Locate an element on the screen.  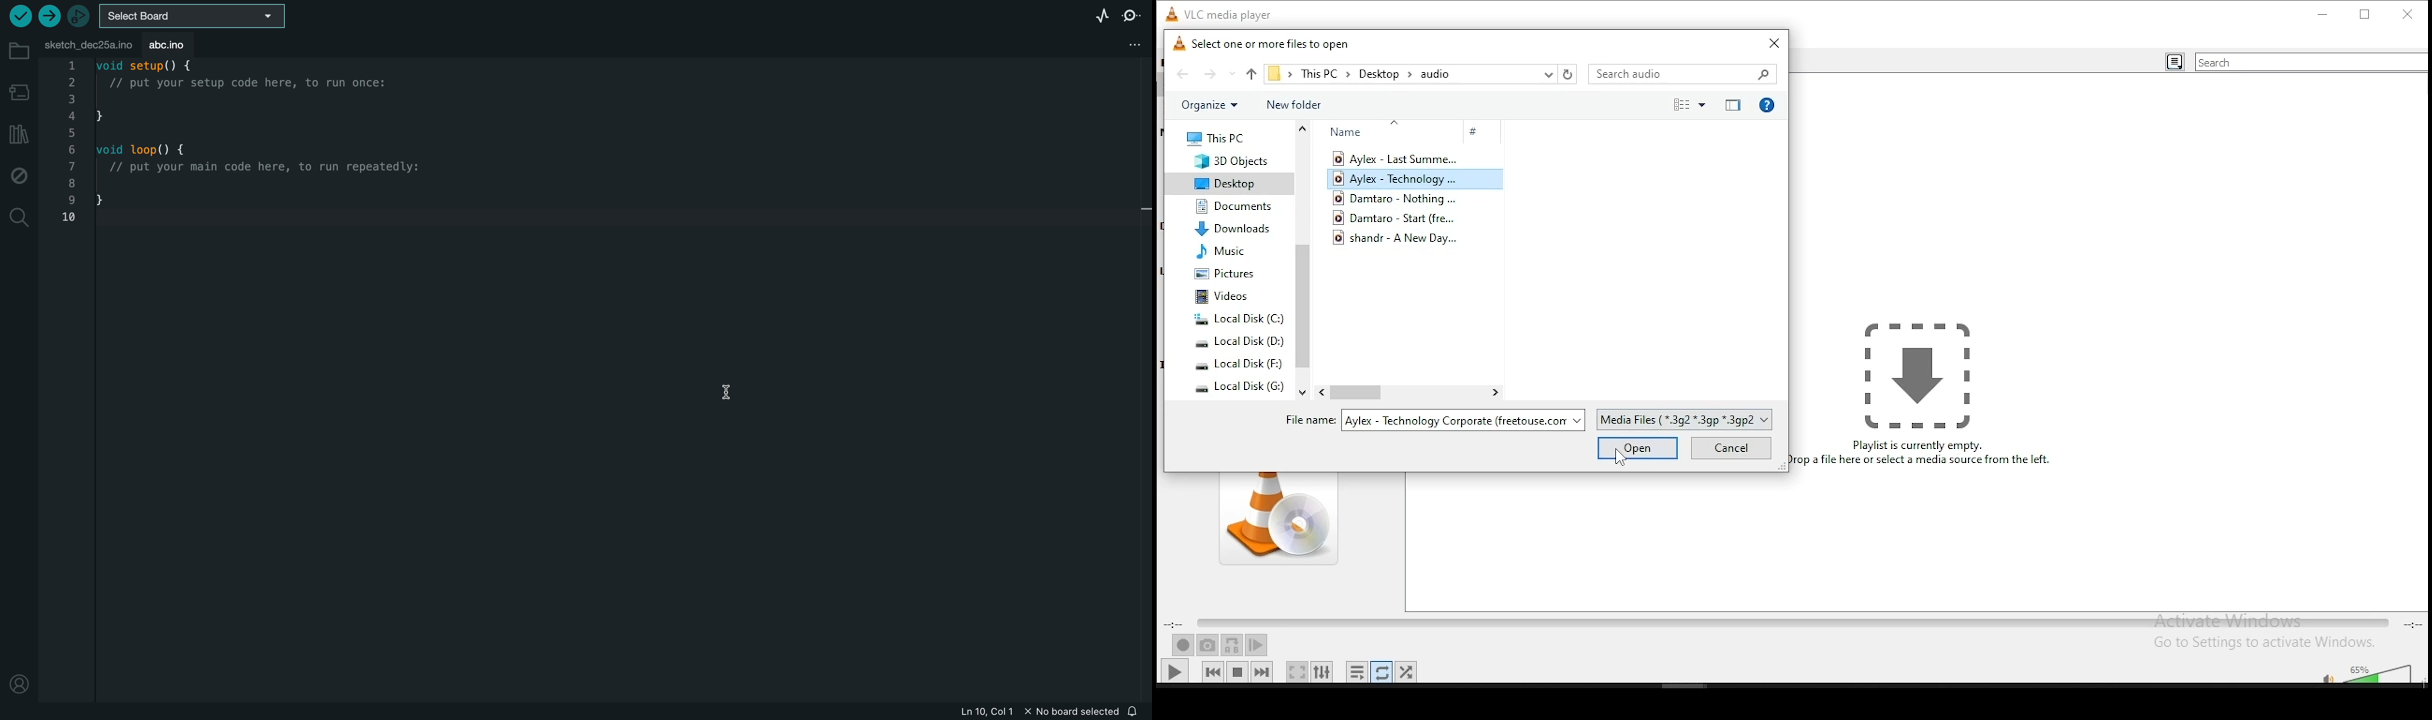
desktop is located at coordinates (1224, 183).